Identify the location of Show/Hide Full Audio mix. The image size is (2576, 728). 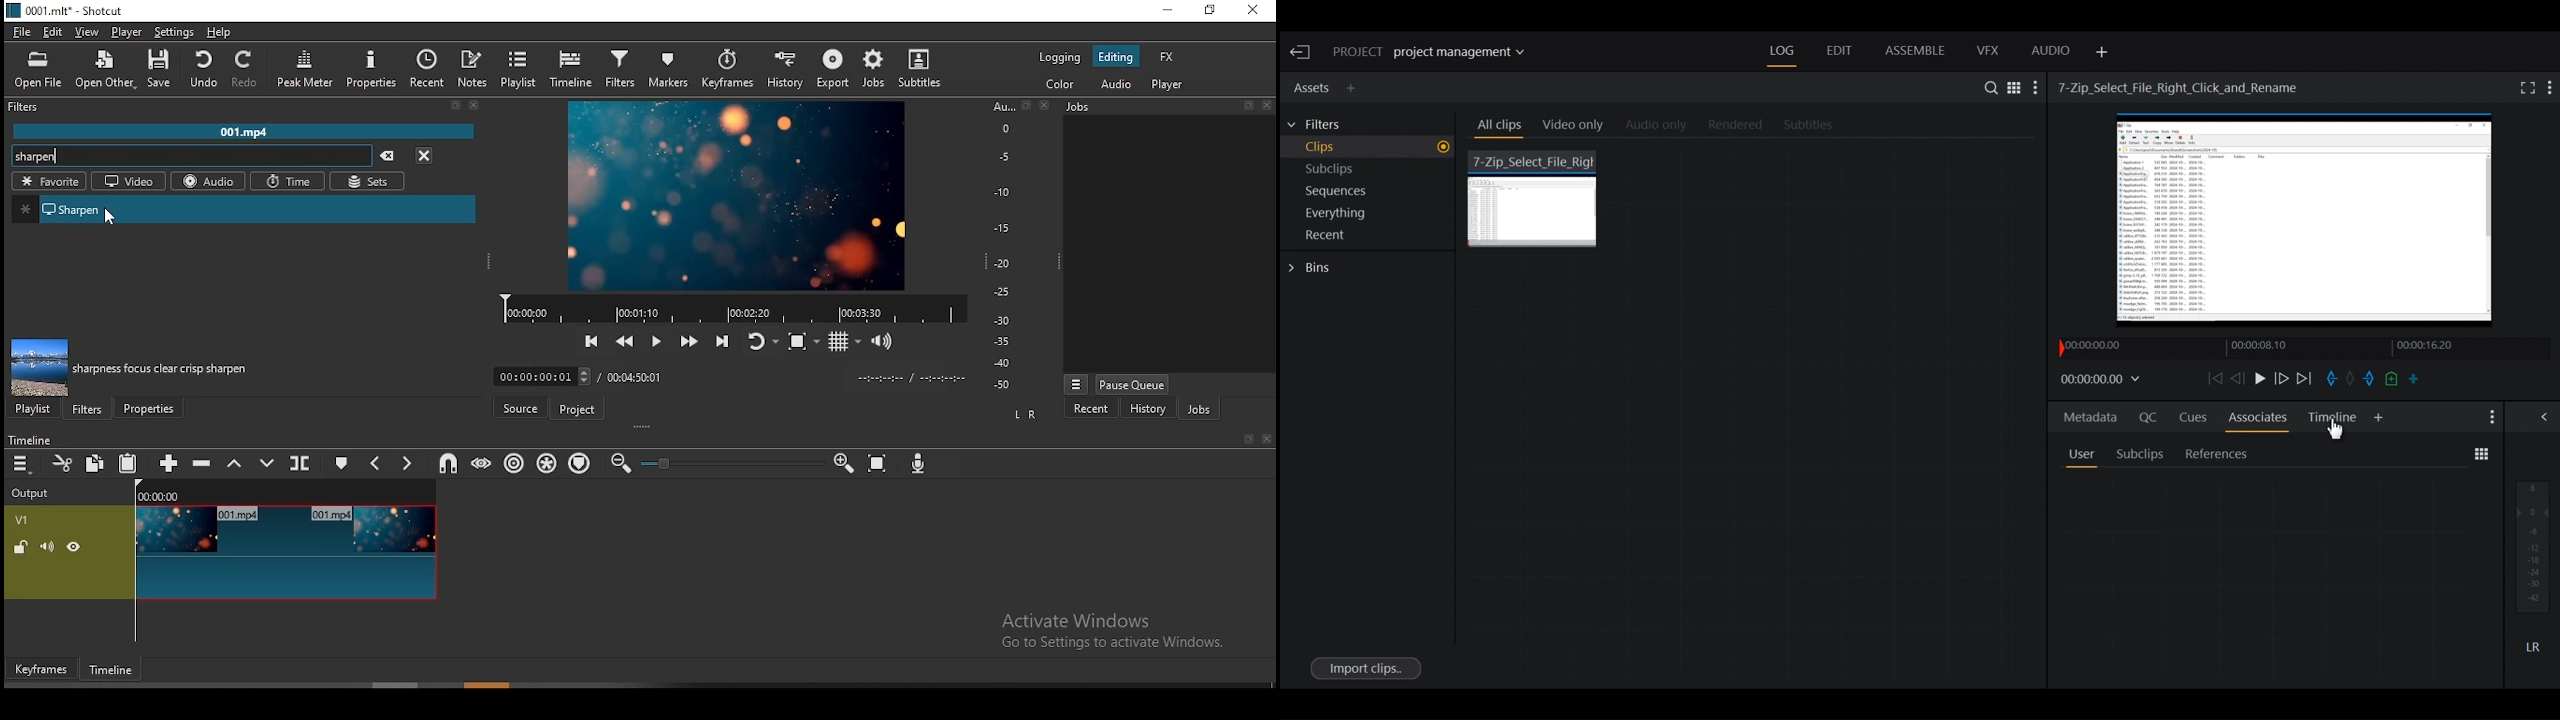
(2547, 416).